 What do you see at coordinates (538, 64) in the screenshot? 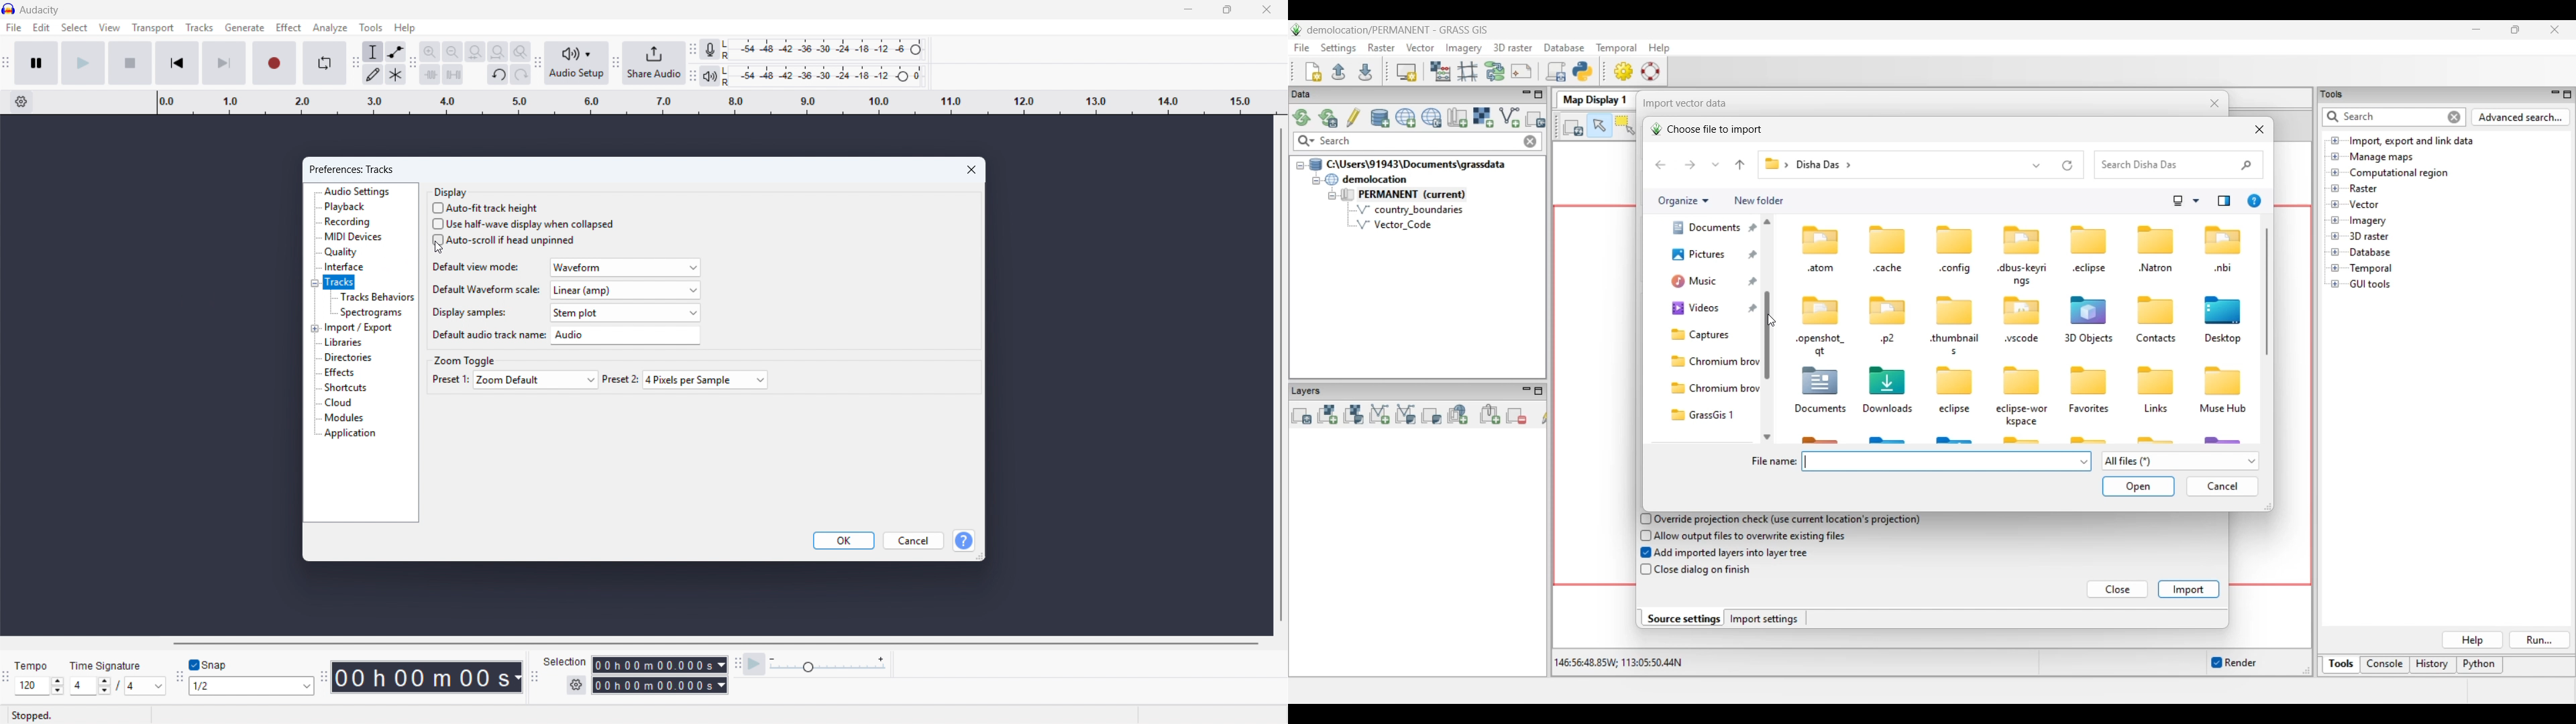
I see `audio setup toolbar` at bounding box center [538, 64].